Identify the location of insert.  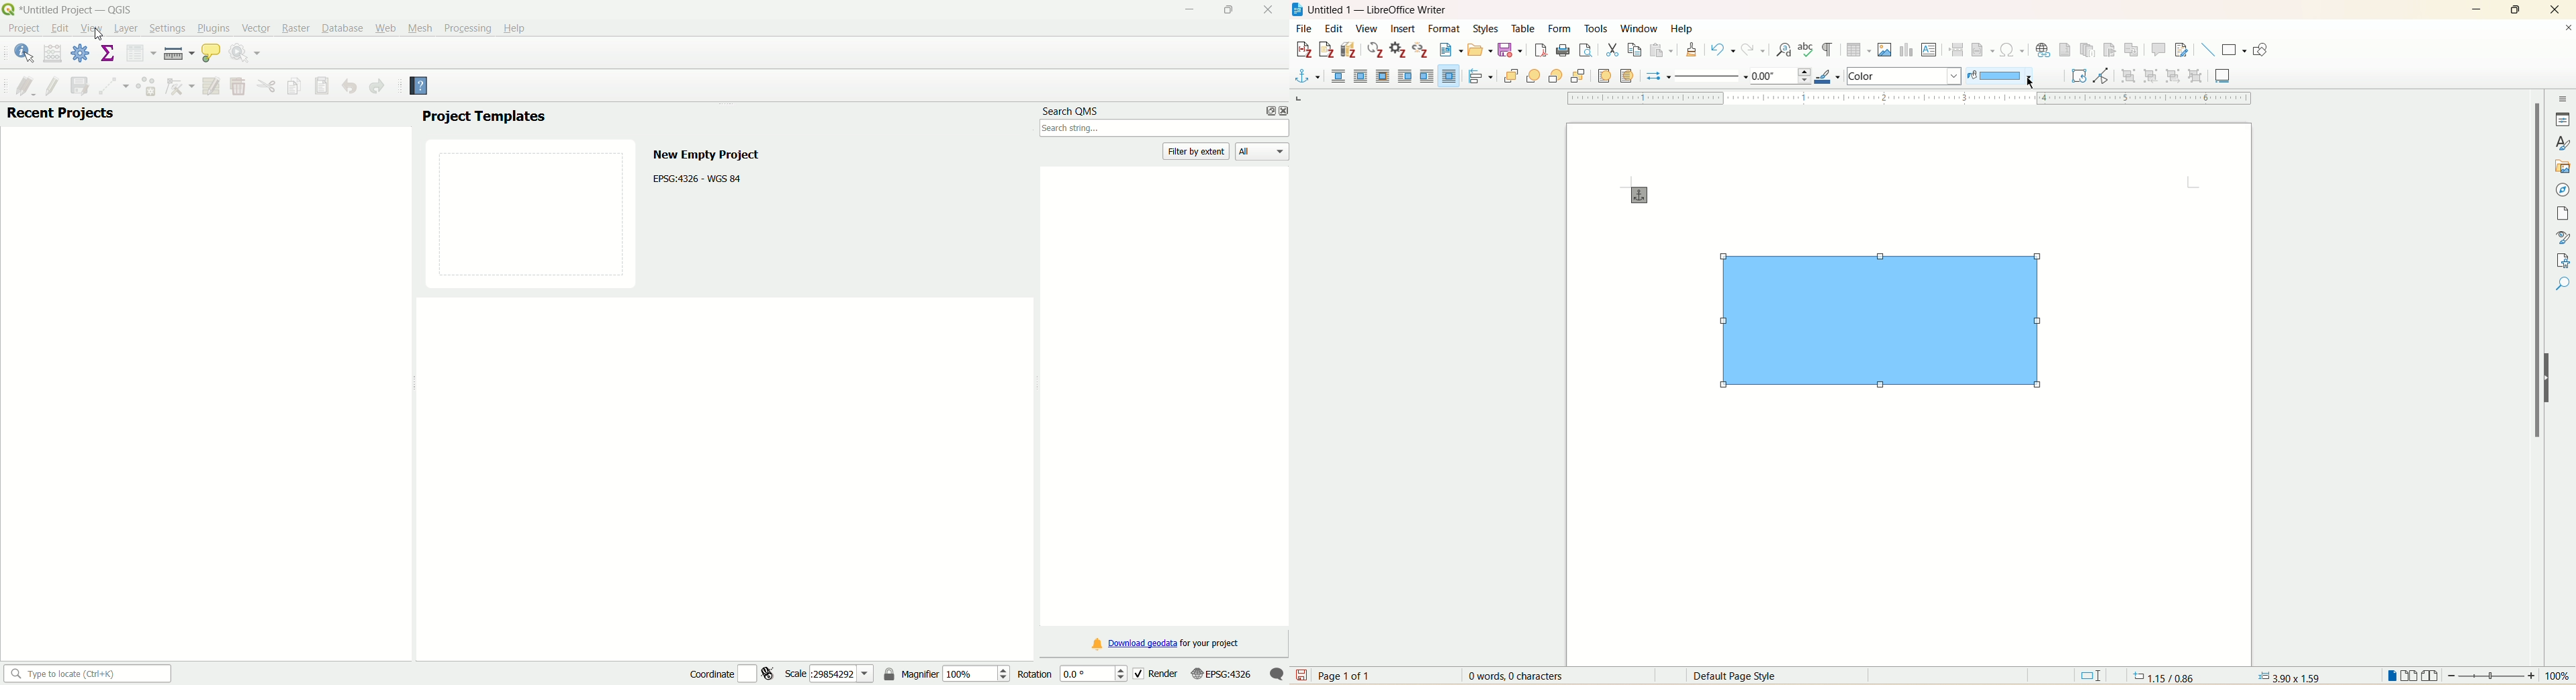
(1403, 29).